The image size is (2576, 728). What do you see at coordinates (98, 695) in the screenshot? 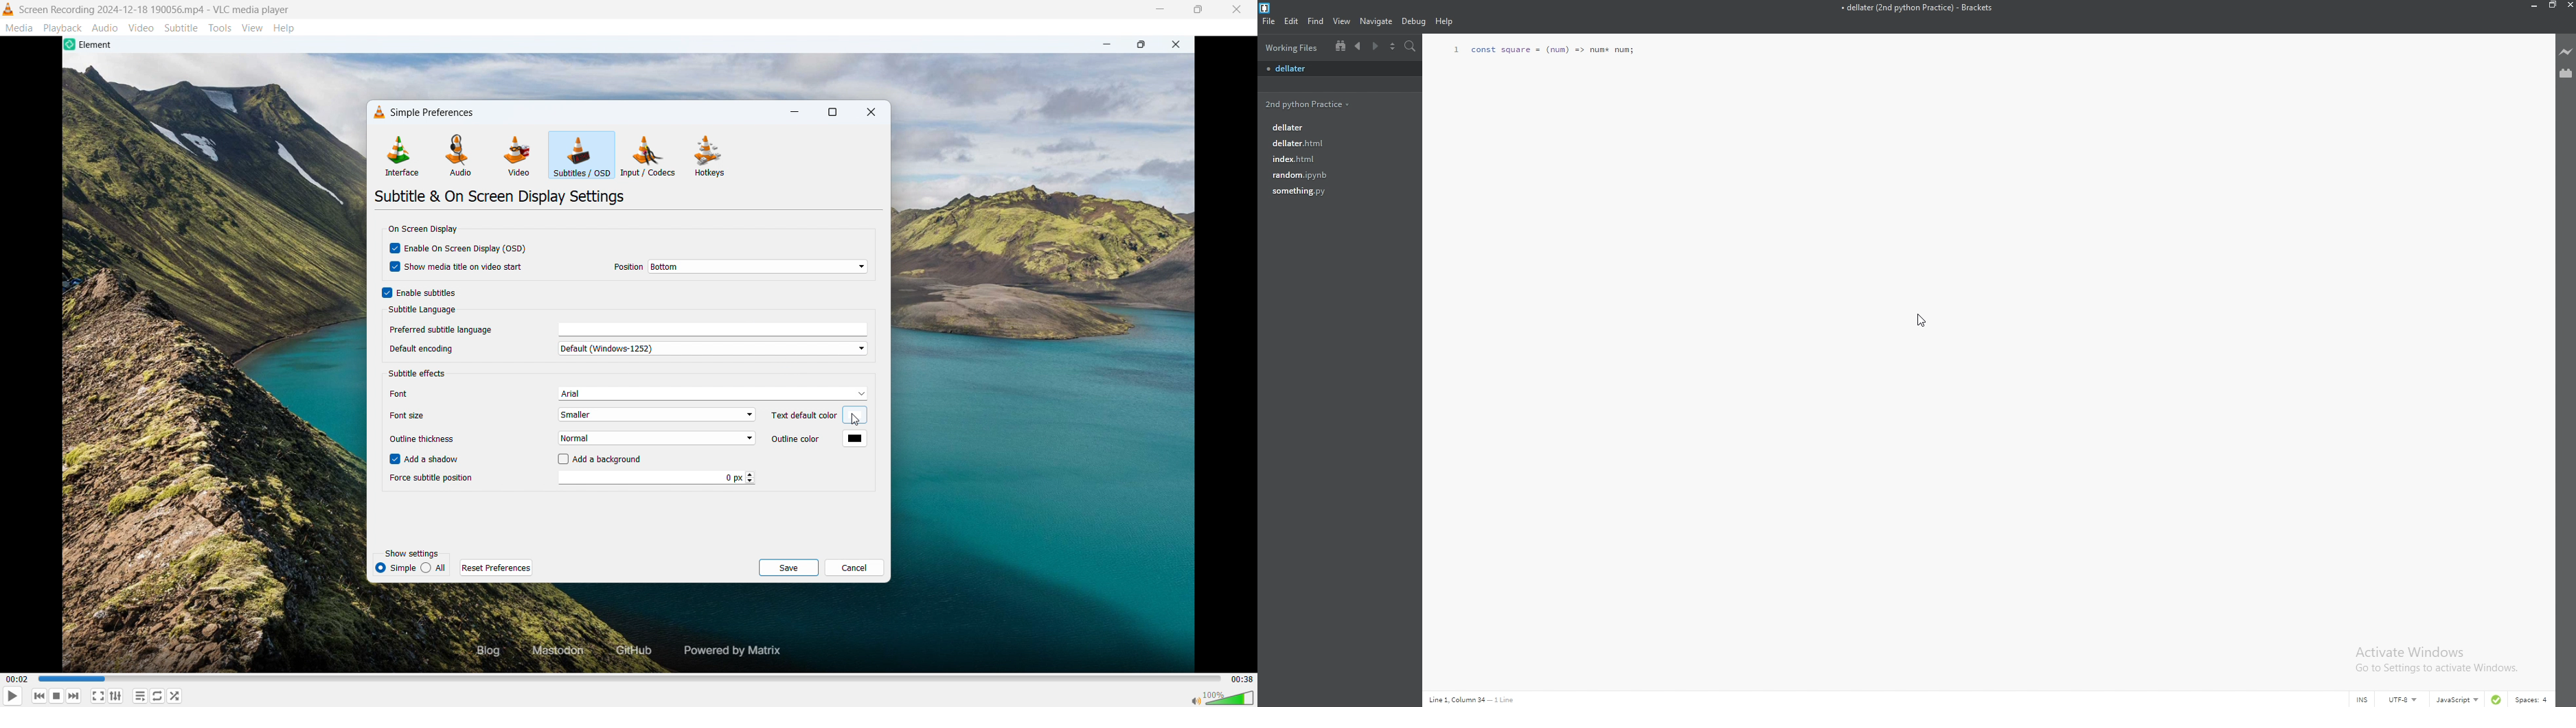
I see `Full screen ` at bounding box center [98, 695].